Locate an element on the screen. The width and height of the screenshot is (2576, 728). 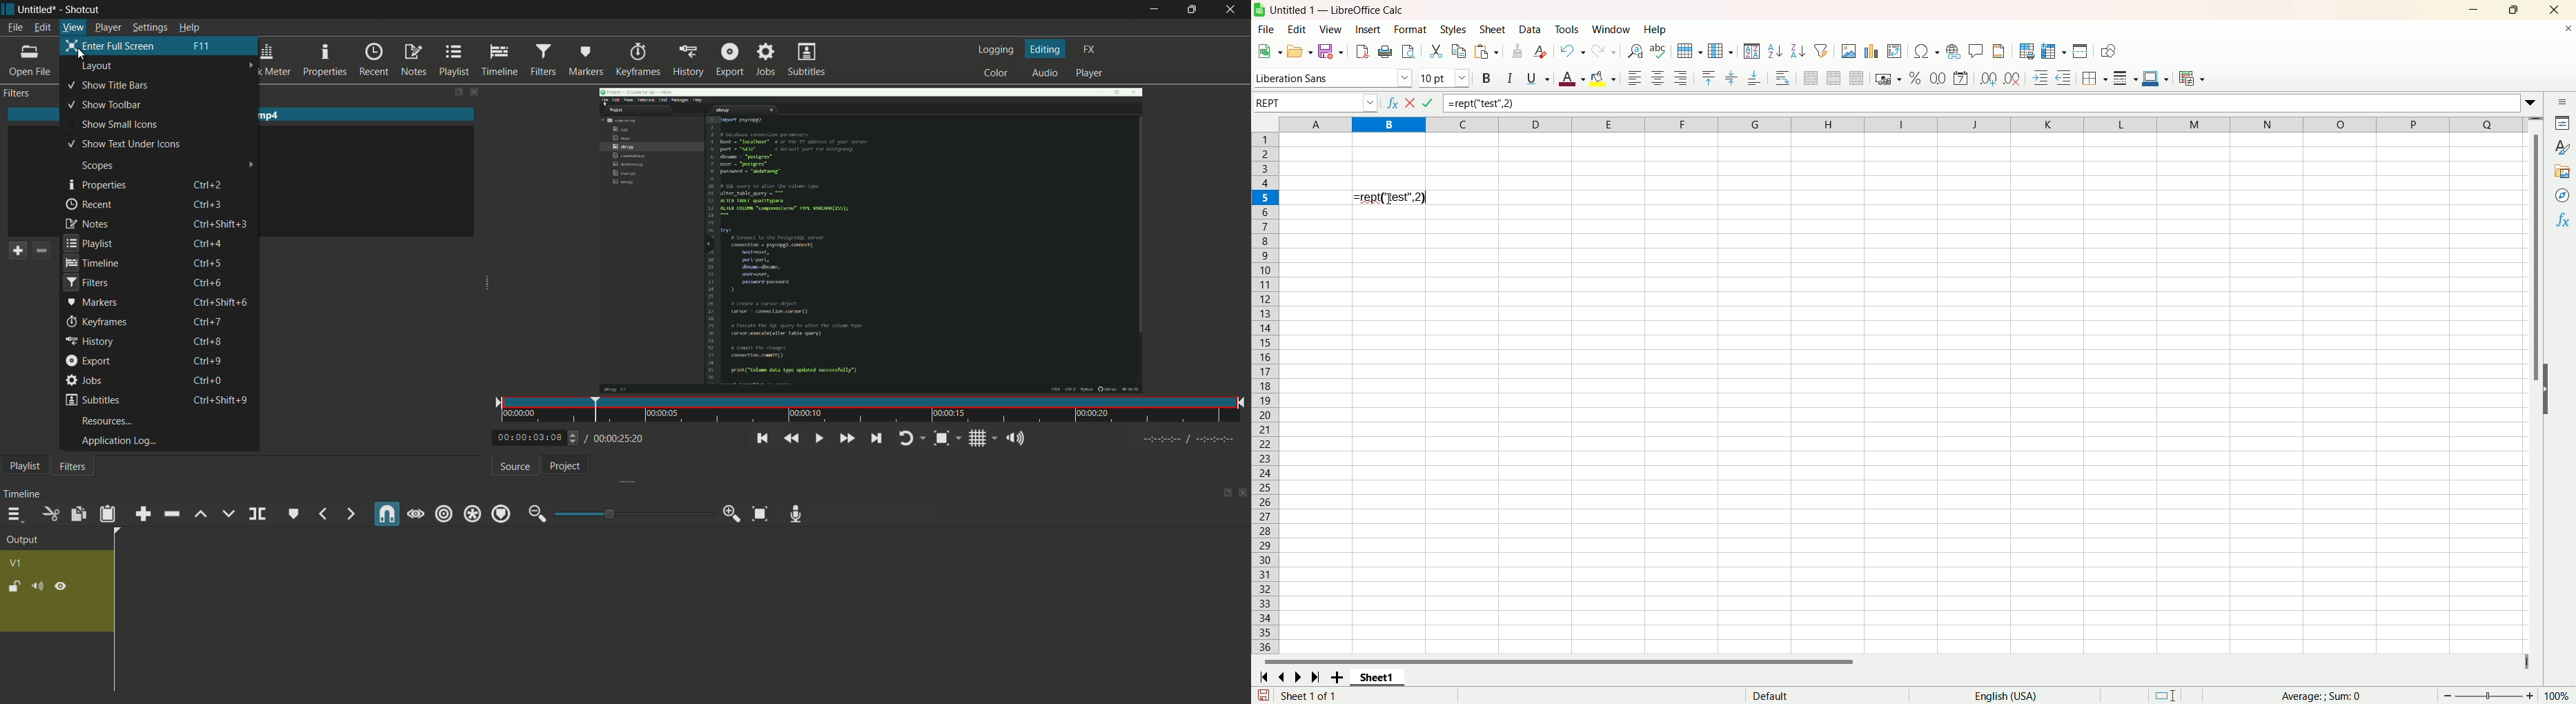
merge cells is located at coordinates (1835, 77).